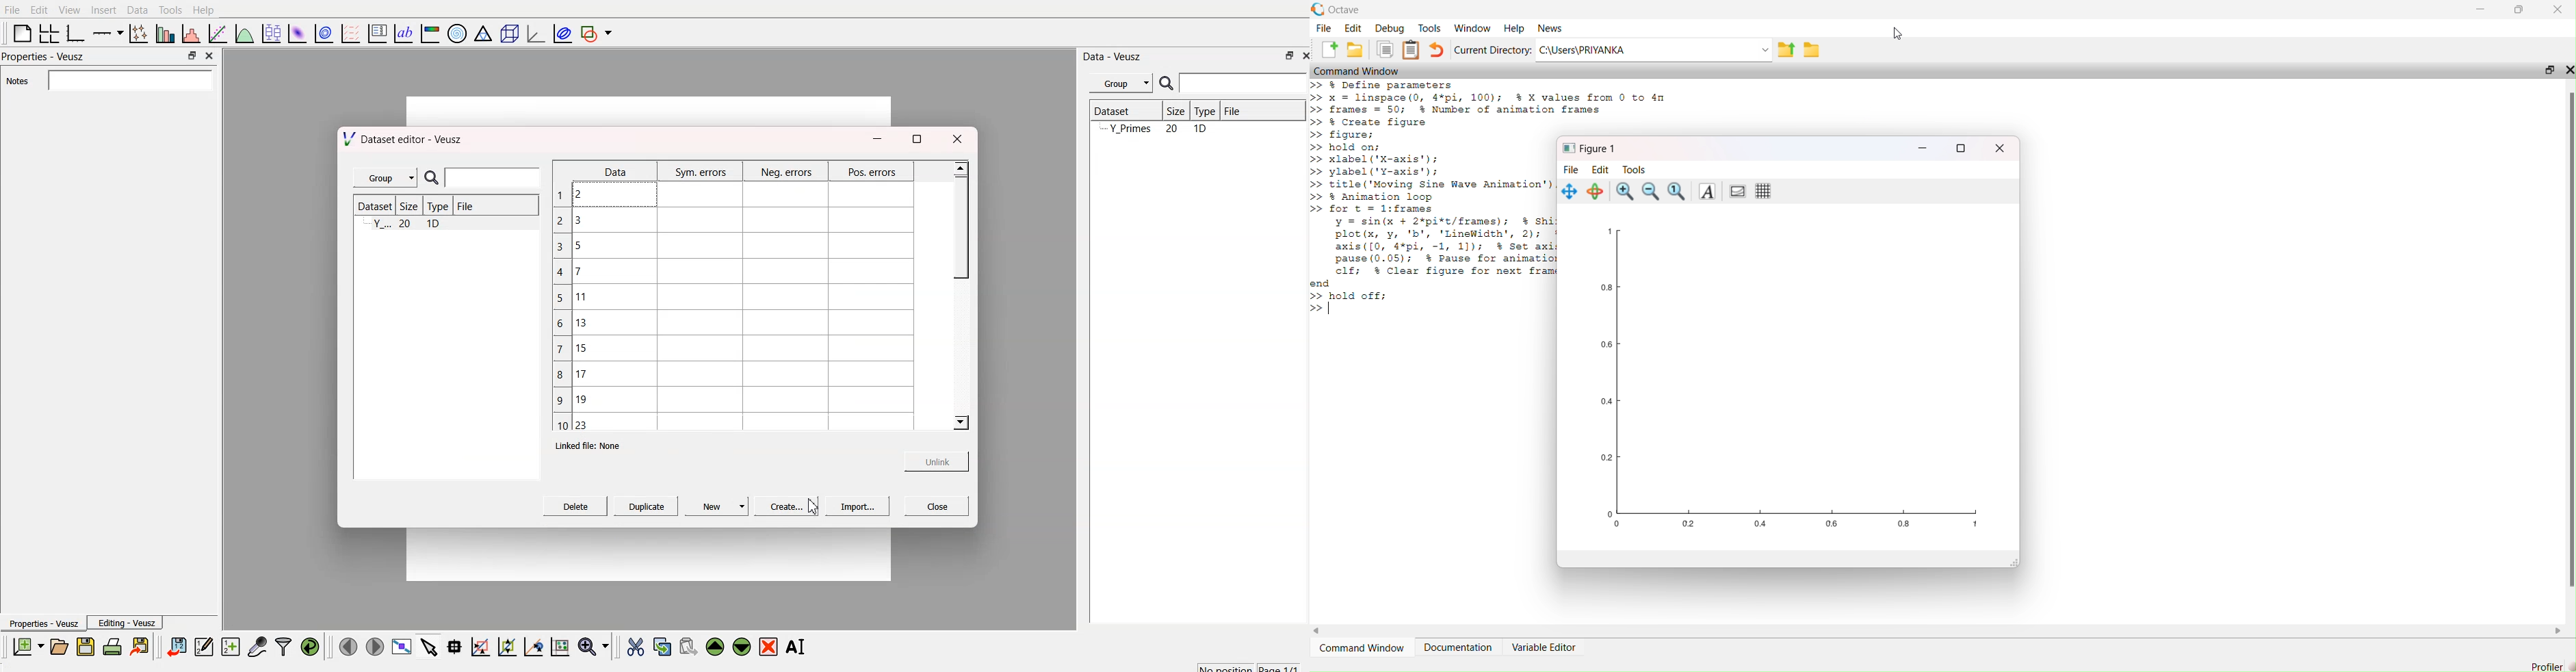  What do you see at coordinates (1353, 28) in the screenshot?
I see `Edit` at bounding box center [1353, 28].